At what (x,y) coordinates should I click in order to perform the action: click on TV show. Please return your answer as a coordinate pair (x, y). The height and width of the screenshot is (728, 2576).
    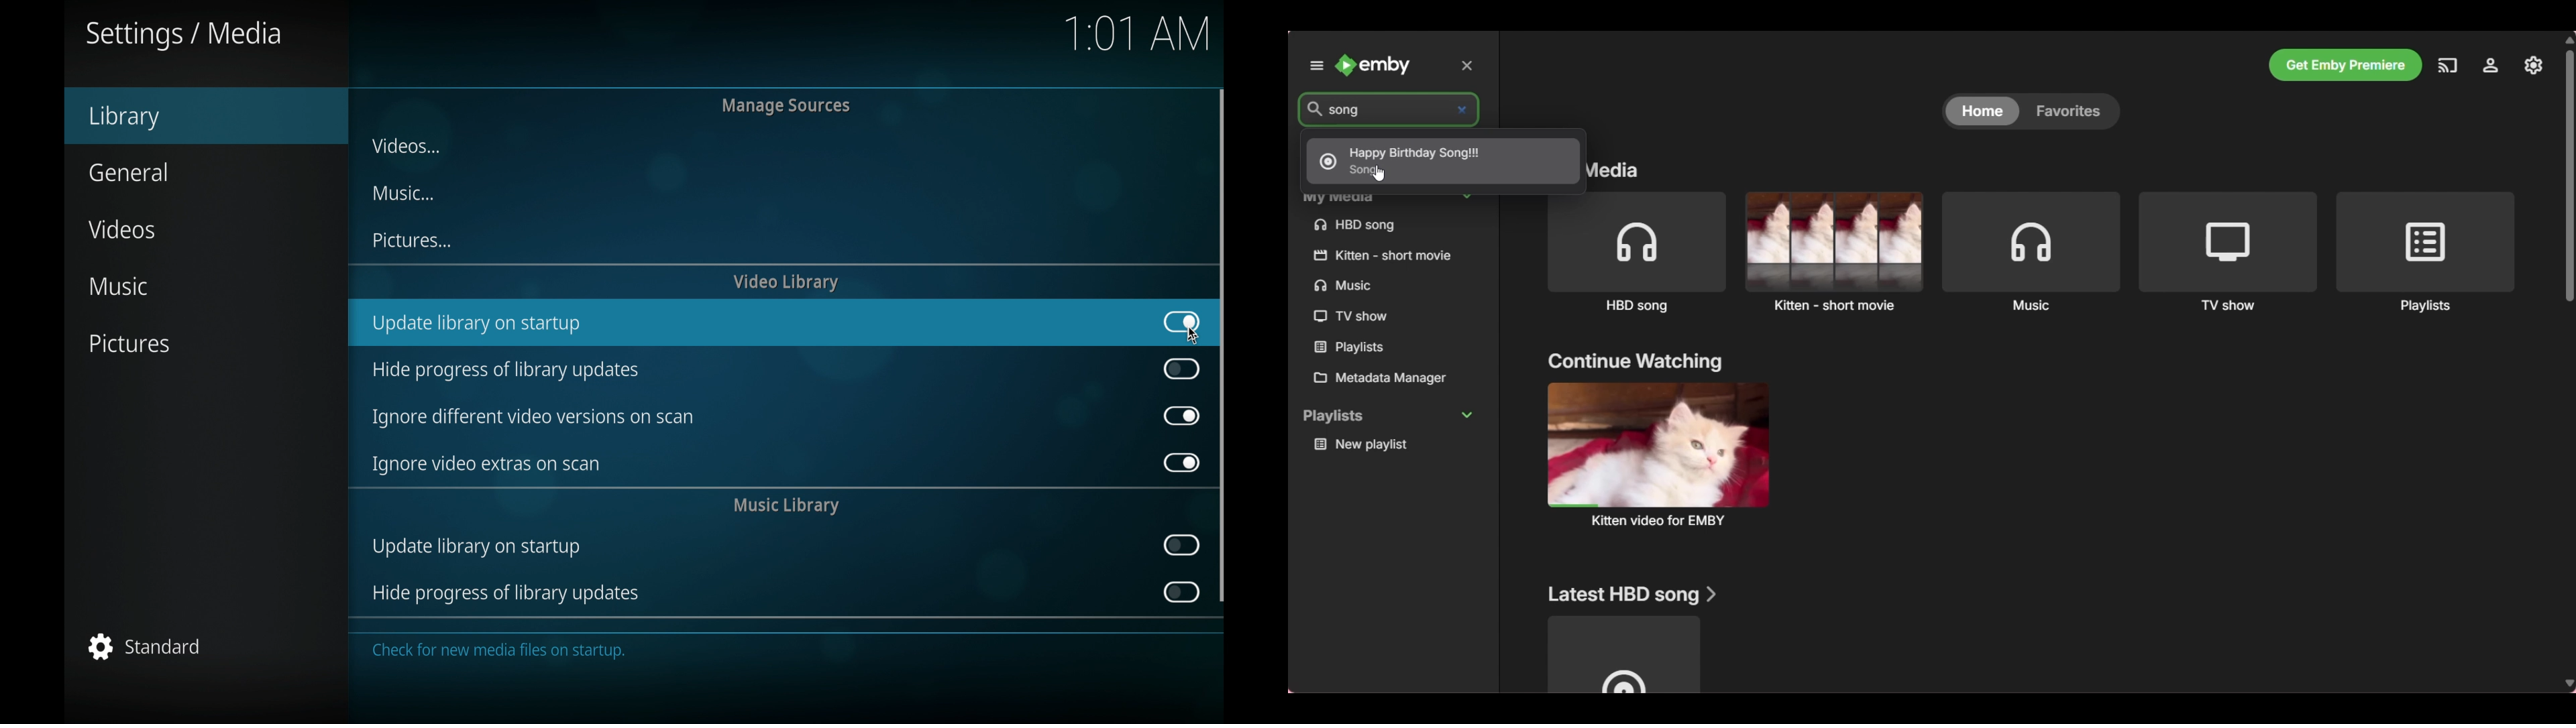
    Looking at the image, I should click on (1352, 317).